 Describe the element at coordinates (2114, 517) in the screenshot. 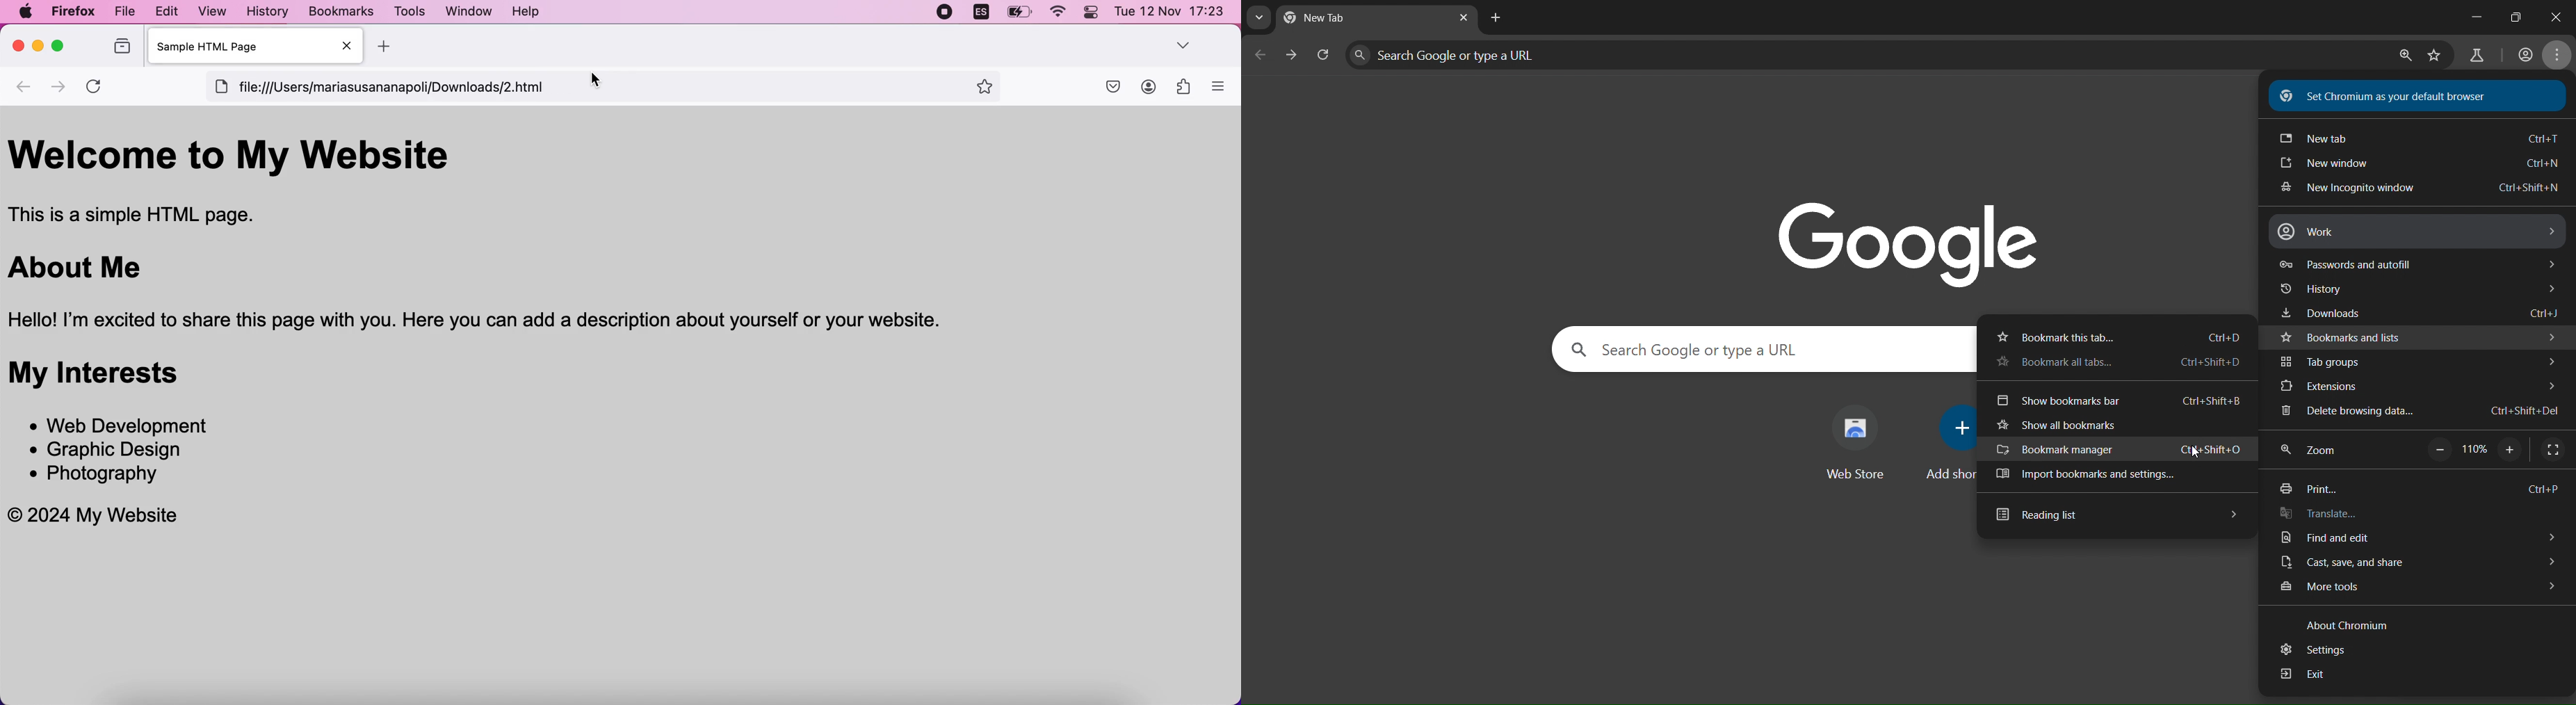

I see `reading list` at that location.